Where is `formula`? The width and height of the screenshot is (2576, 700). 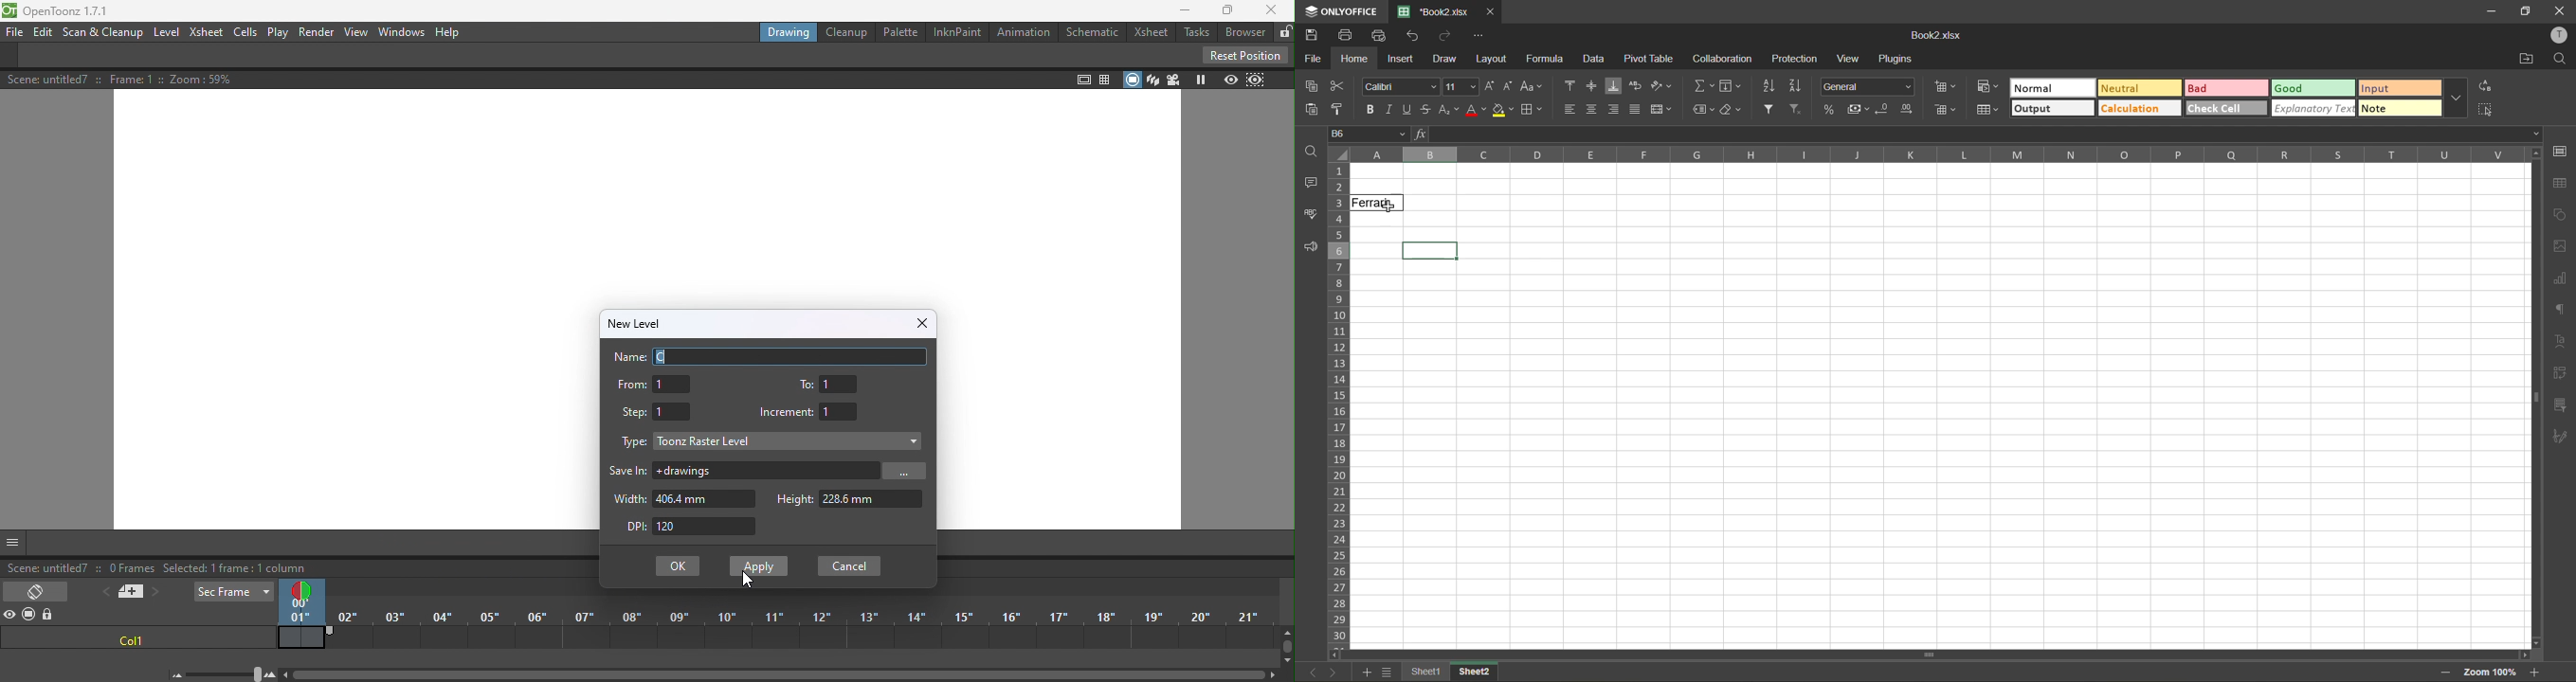 formula is located at coordinates (1548, 59).